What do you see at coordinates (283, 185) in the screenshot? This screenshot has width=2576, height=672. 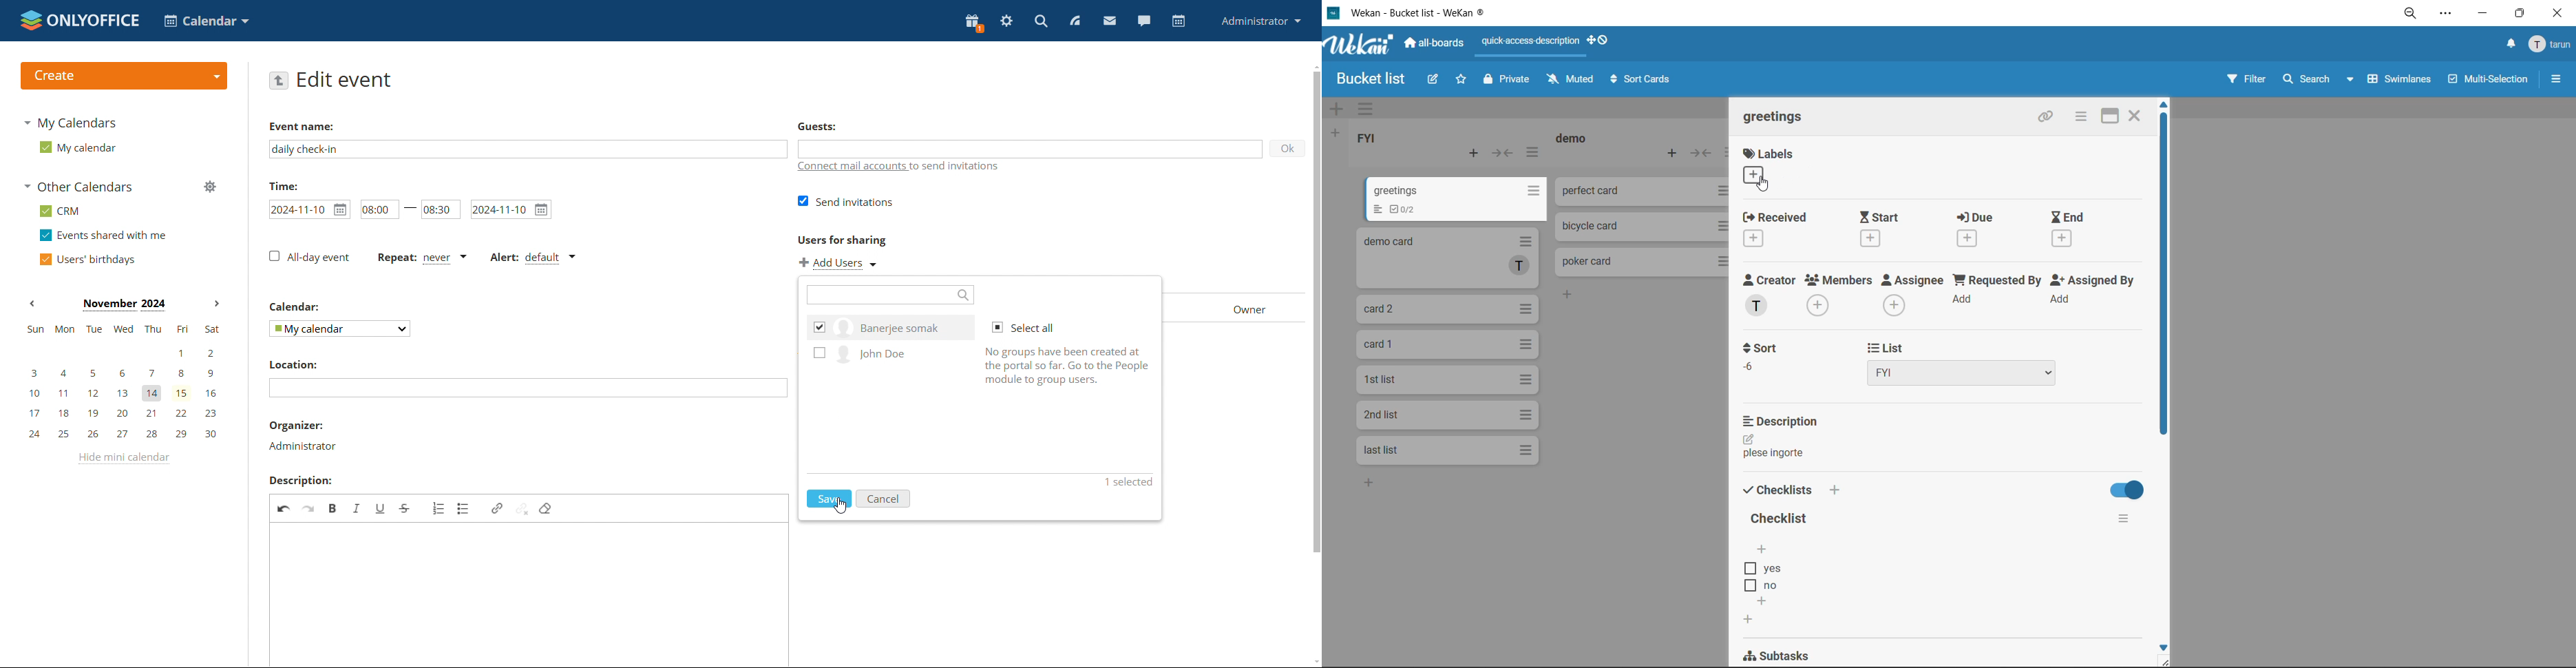 I see `time:` at bounding box center [283, 185].